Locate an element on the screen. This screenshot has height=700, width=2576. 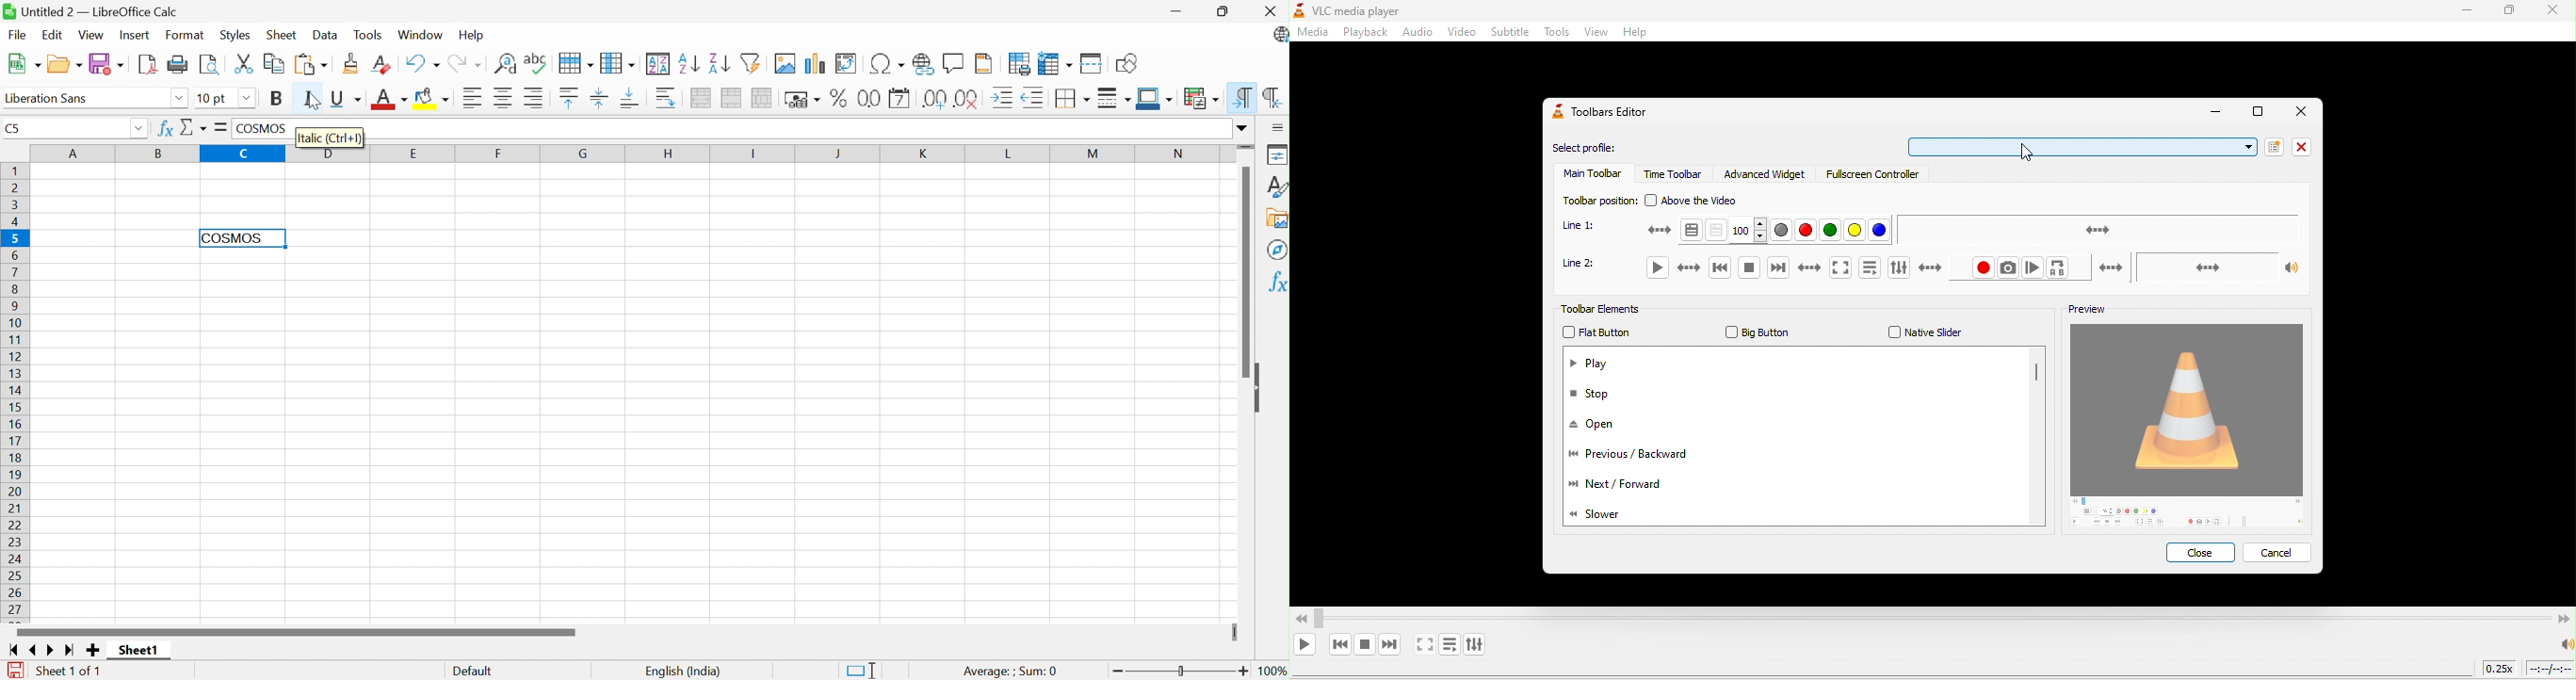
Insert comment is located at coordinates (952, 63).